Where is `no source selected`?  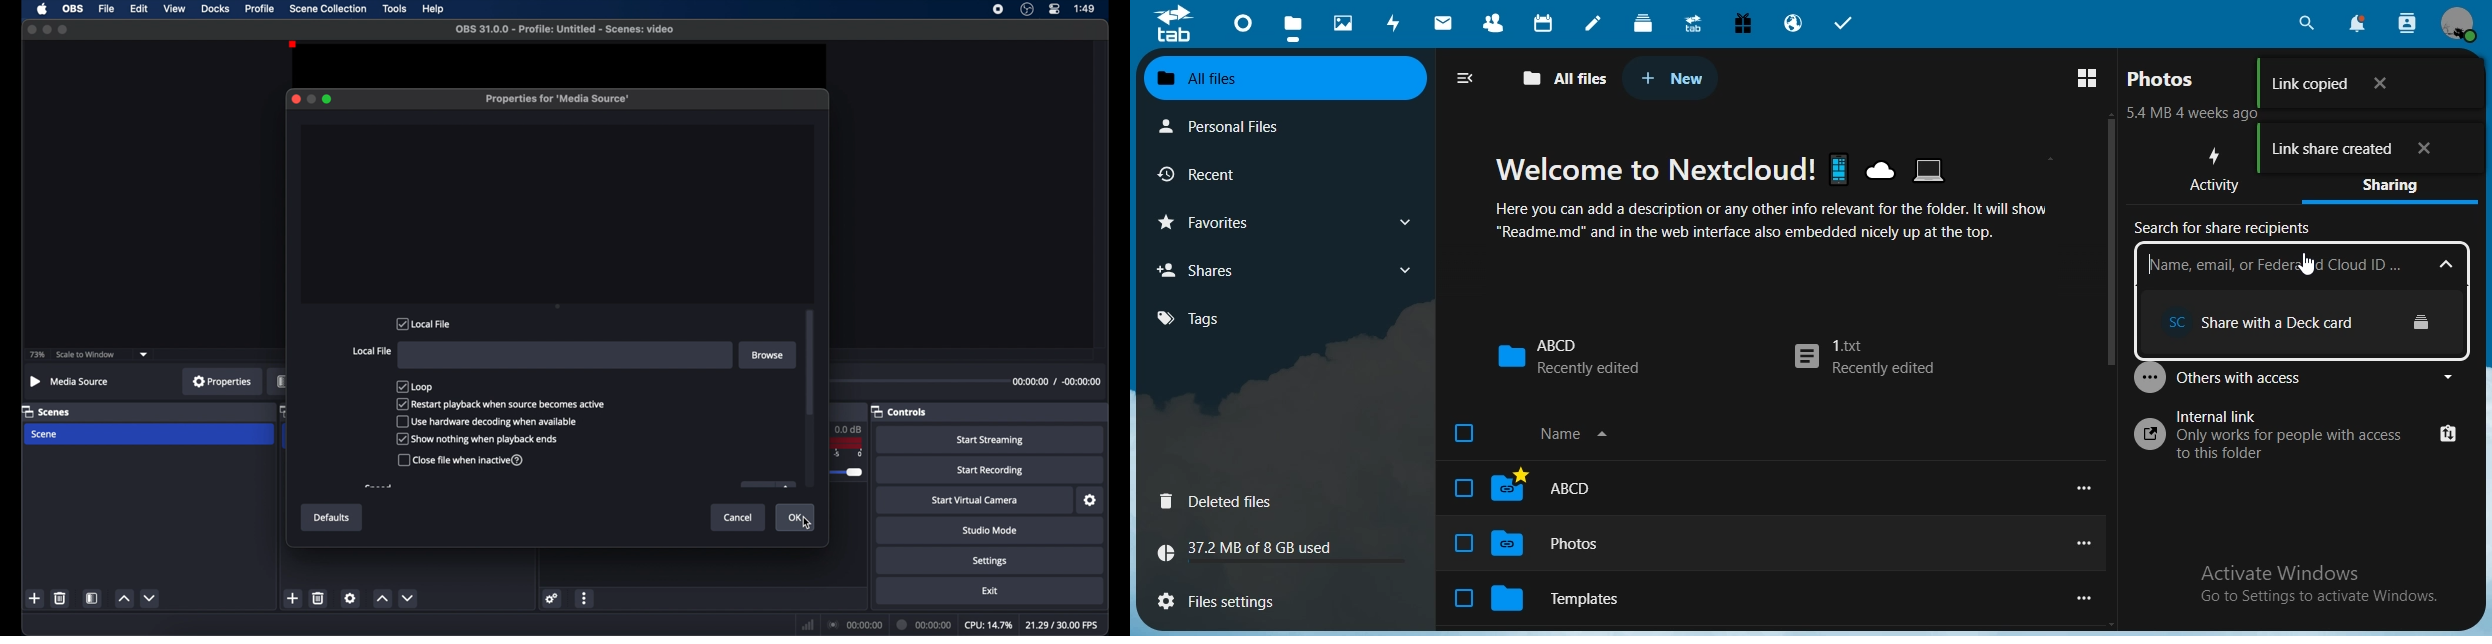
no source selected is located at coordinates (70, 382).